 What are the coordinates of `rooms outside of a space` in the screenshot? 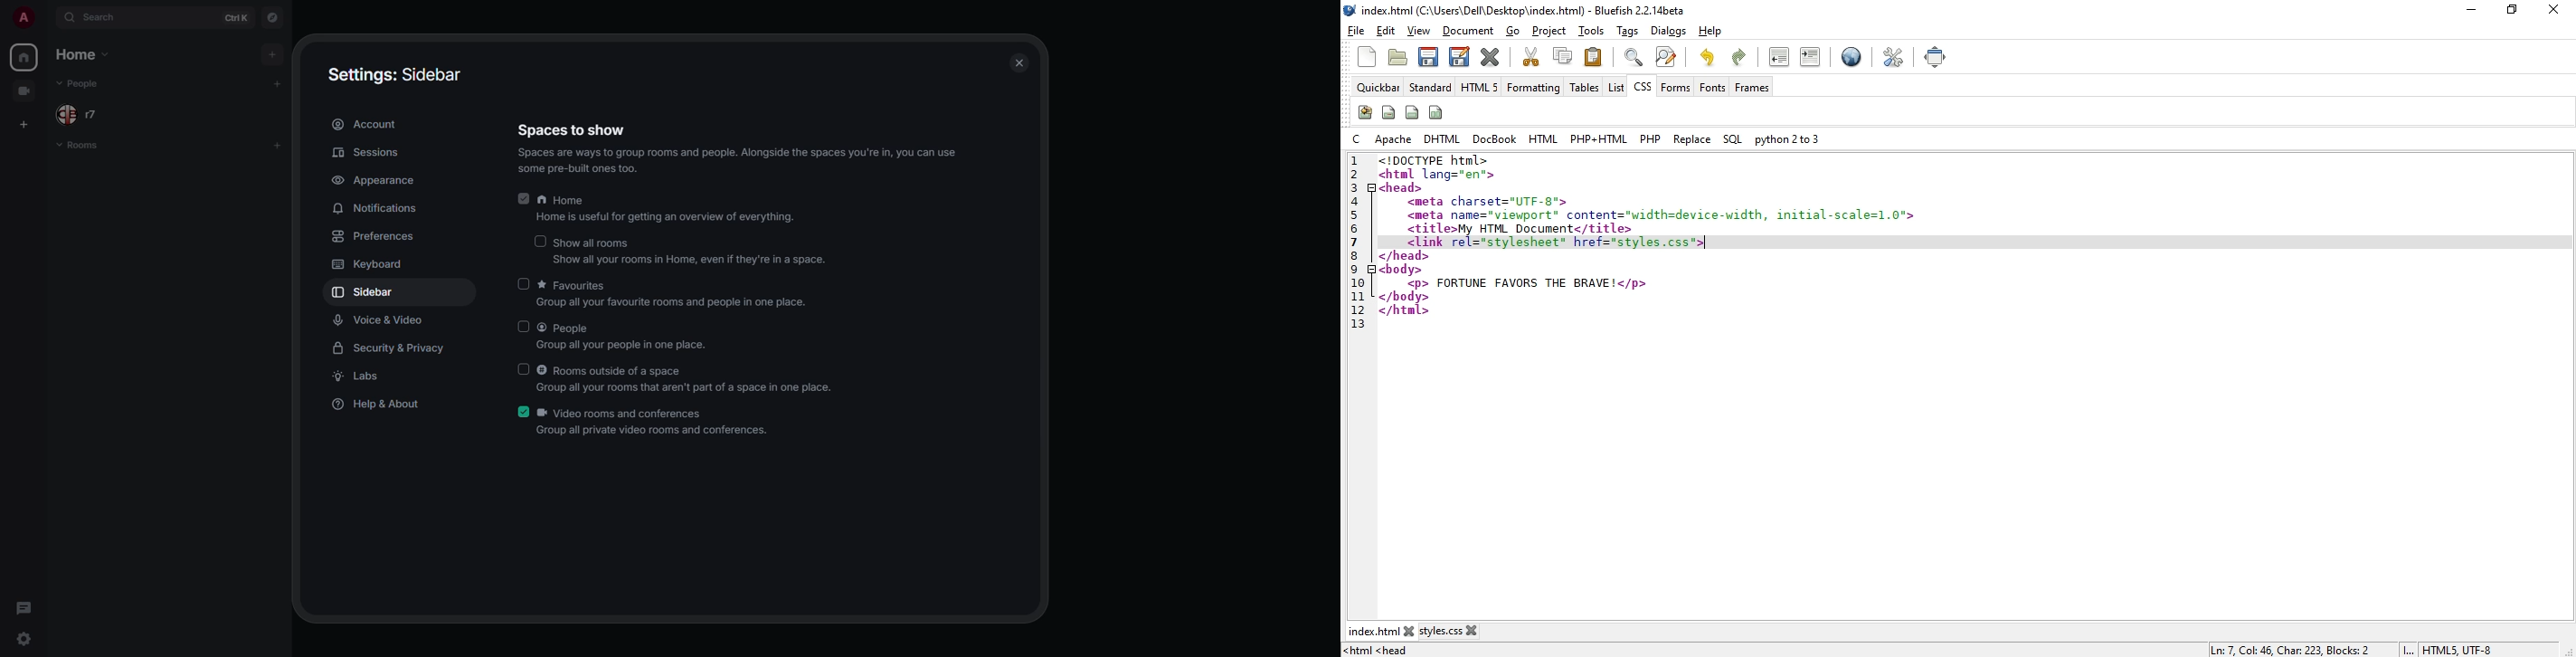 It's located at (686, 380).